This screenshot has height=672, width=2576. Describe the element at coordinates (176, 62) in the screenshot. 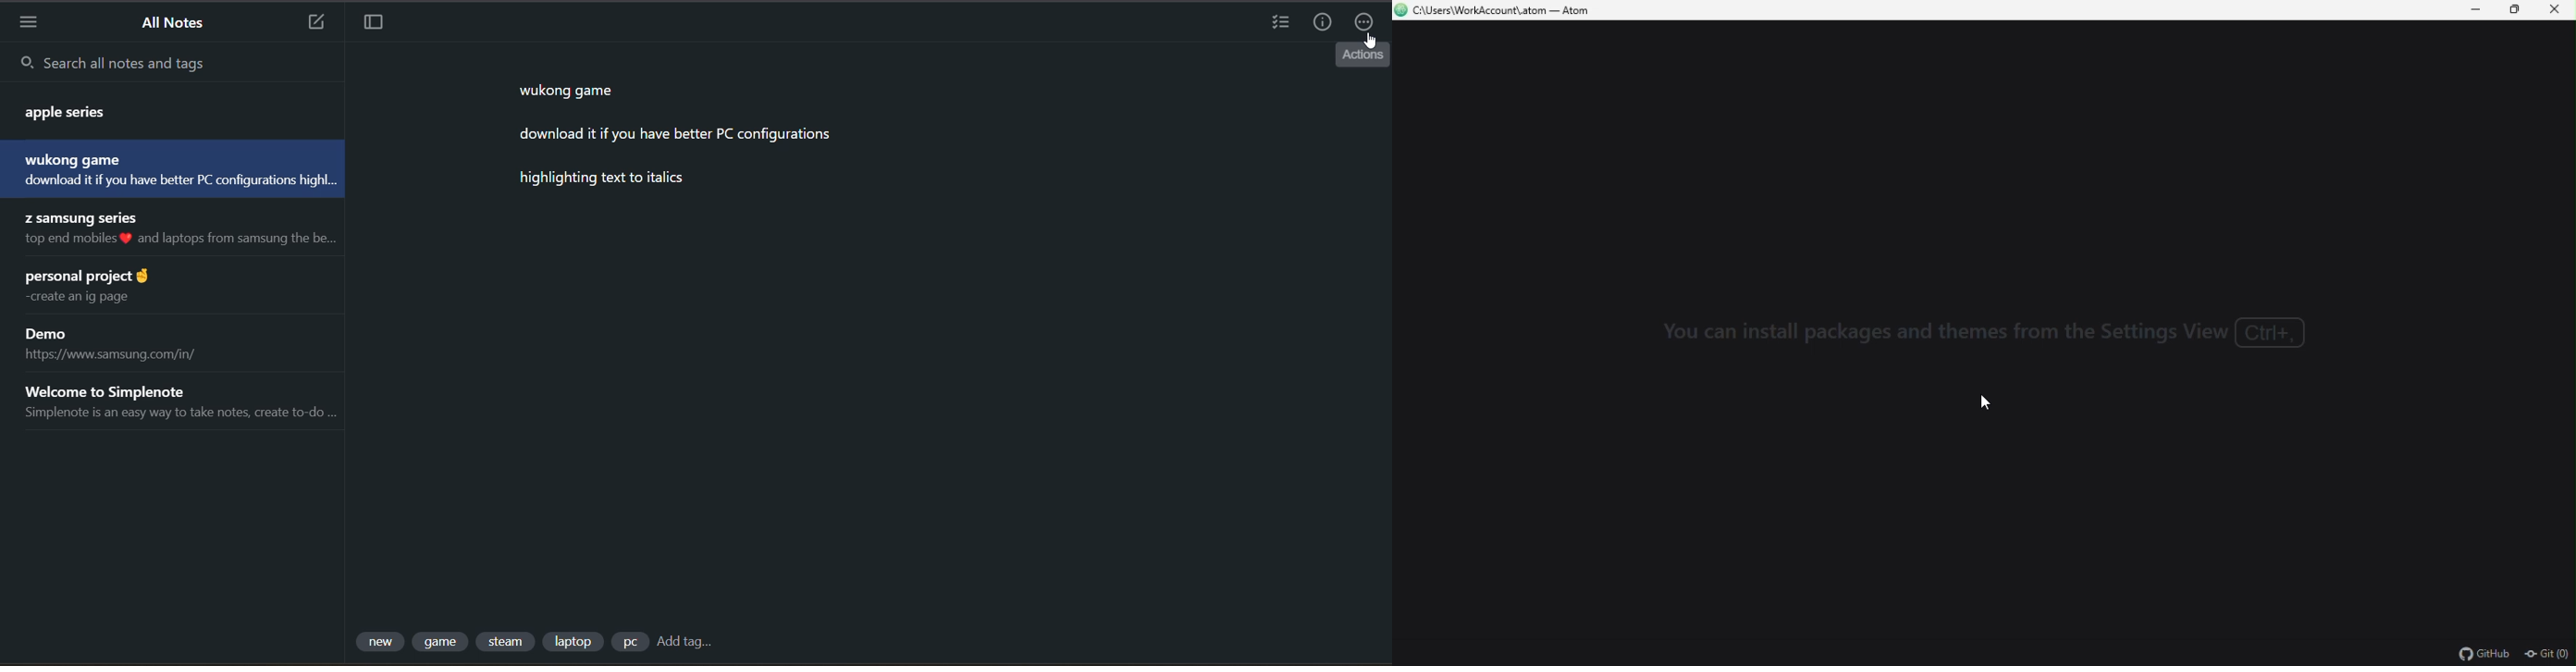

I see `search all notes and tags` at that location.